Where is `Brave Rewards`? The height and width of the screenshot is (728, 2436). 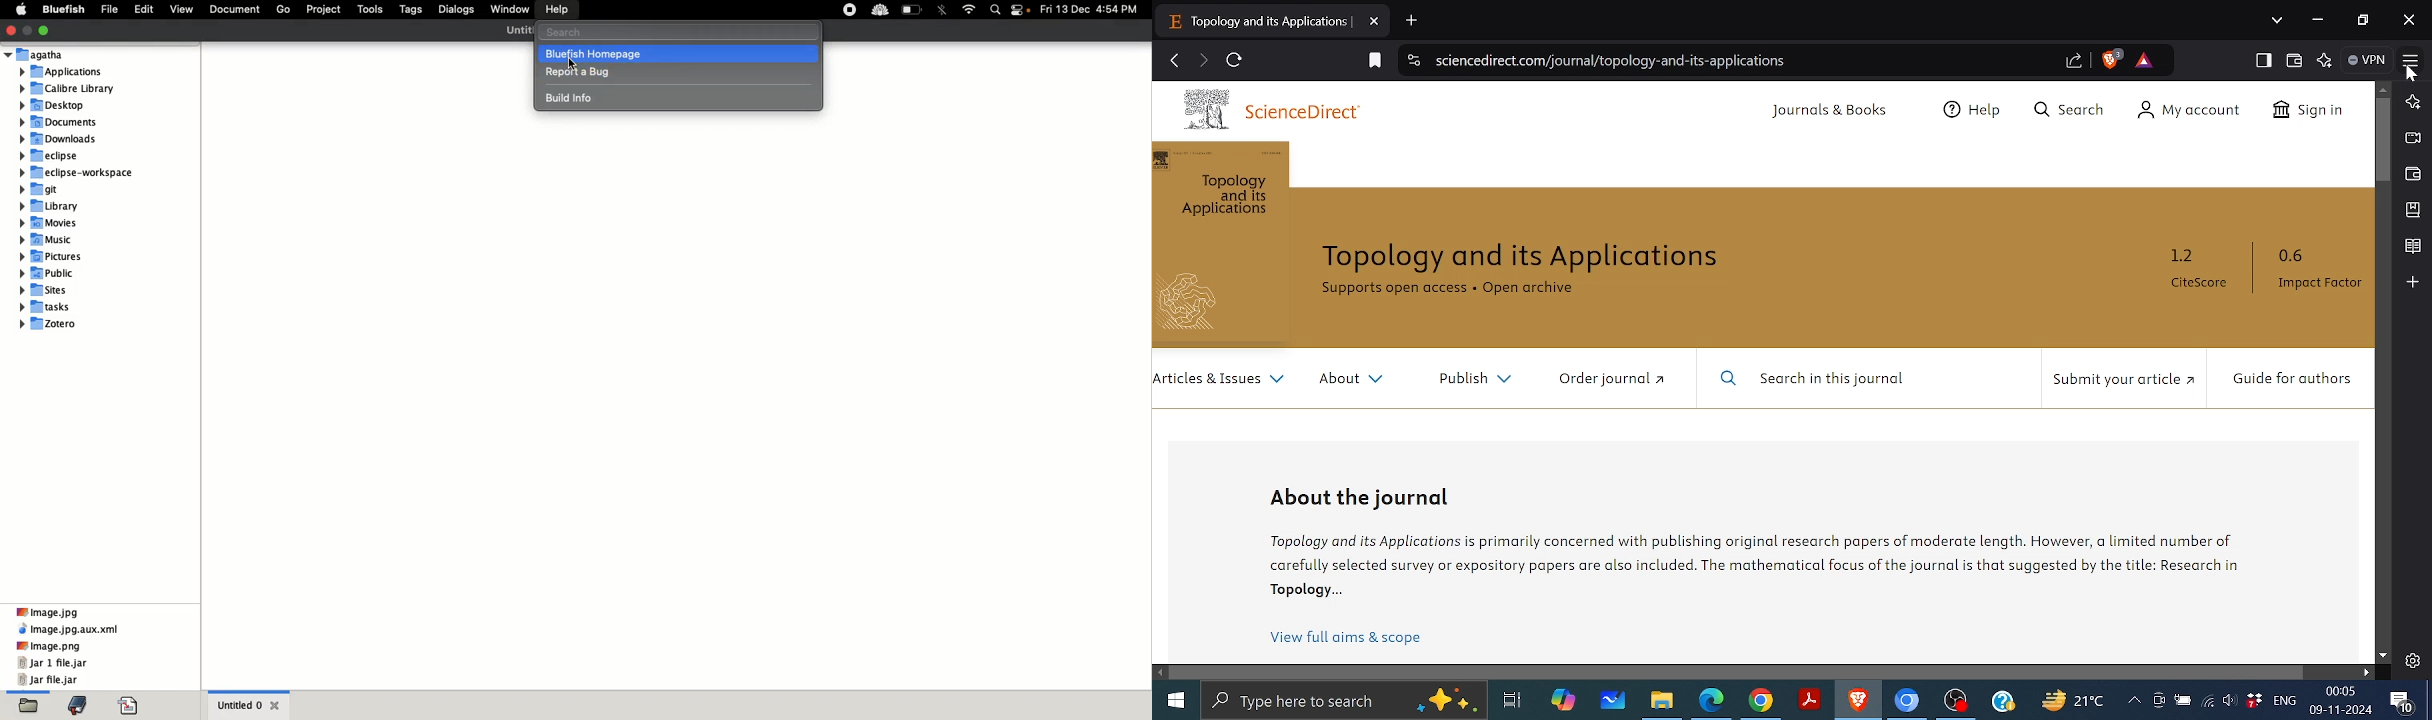
Brave Rewards is located at coordinates (2142, 60).